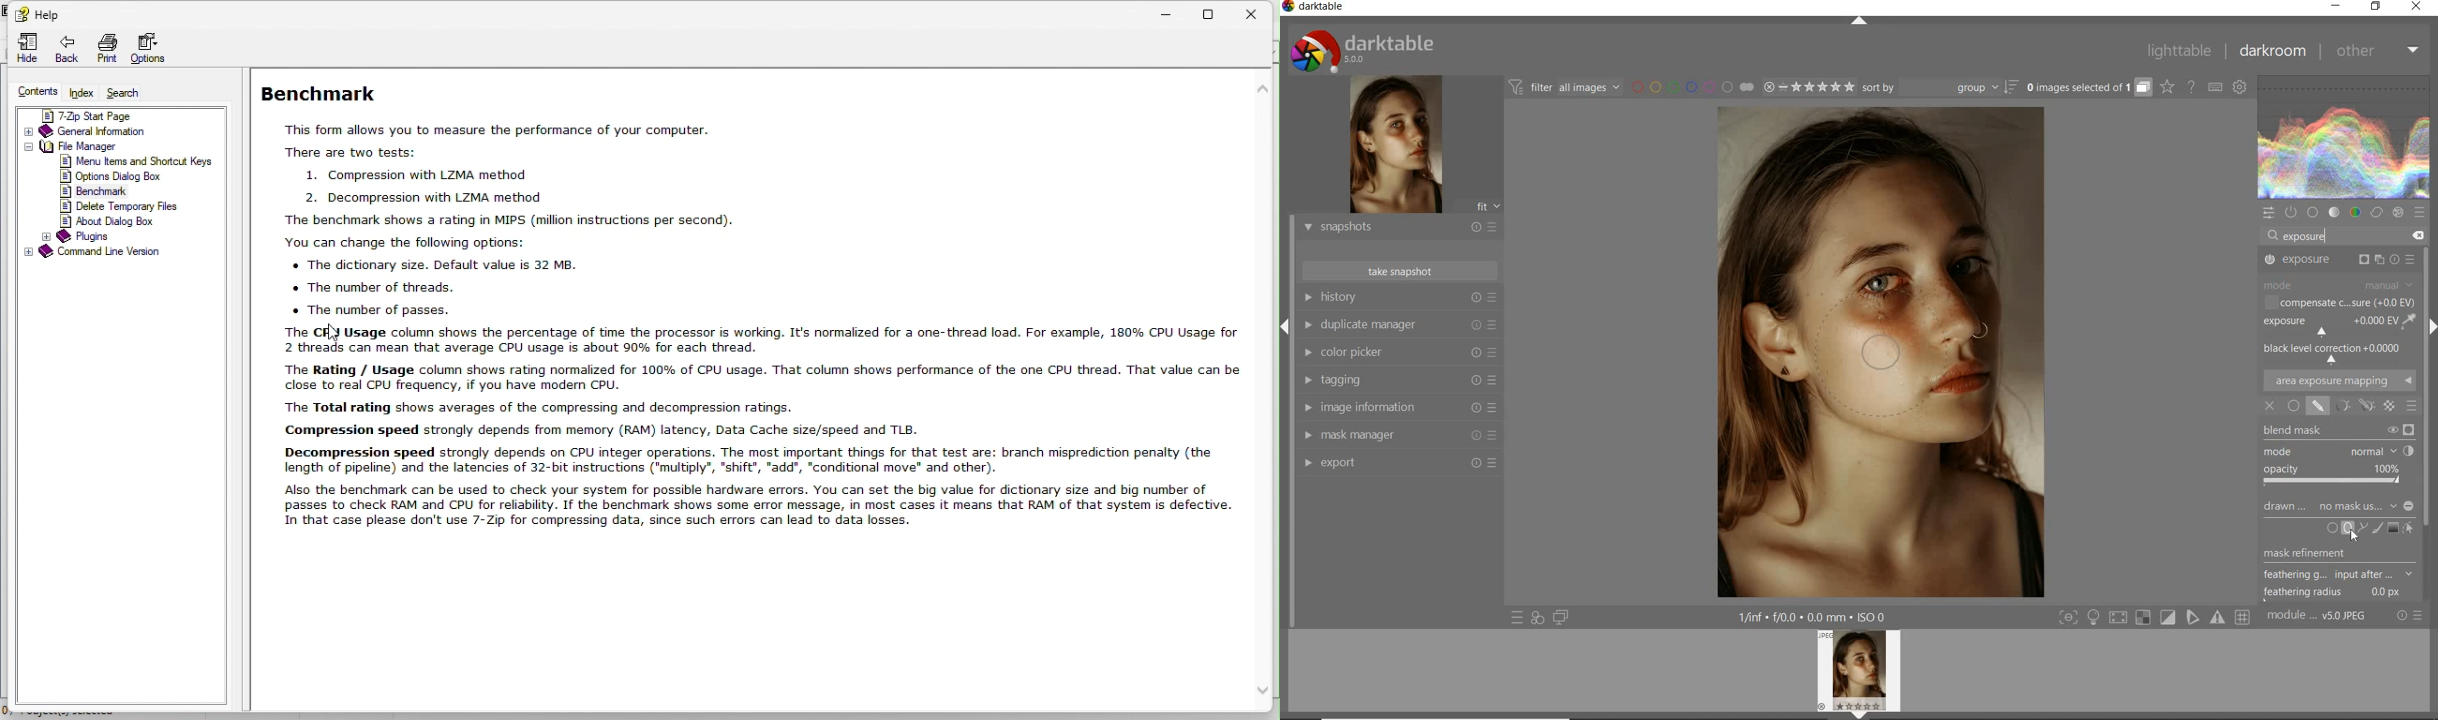 The height and width of the screenshot is (728, 2464). What do you see at coordinates (2183, 50) in the screenshot?
I see `lighttable` at bounding box center [2183, 50].